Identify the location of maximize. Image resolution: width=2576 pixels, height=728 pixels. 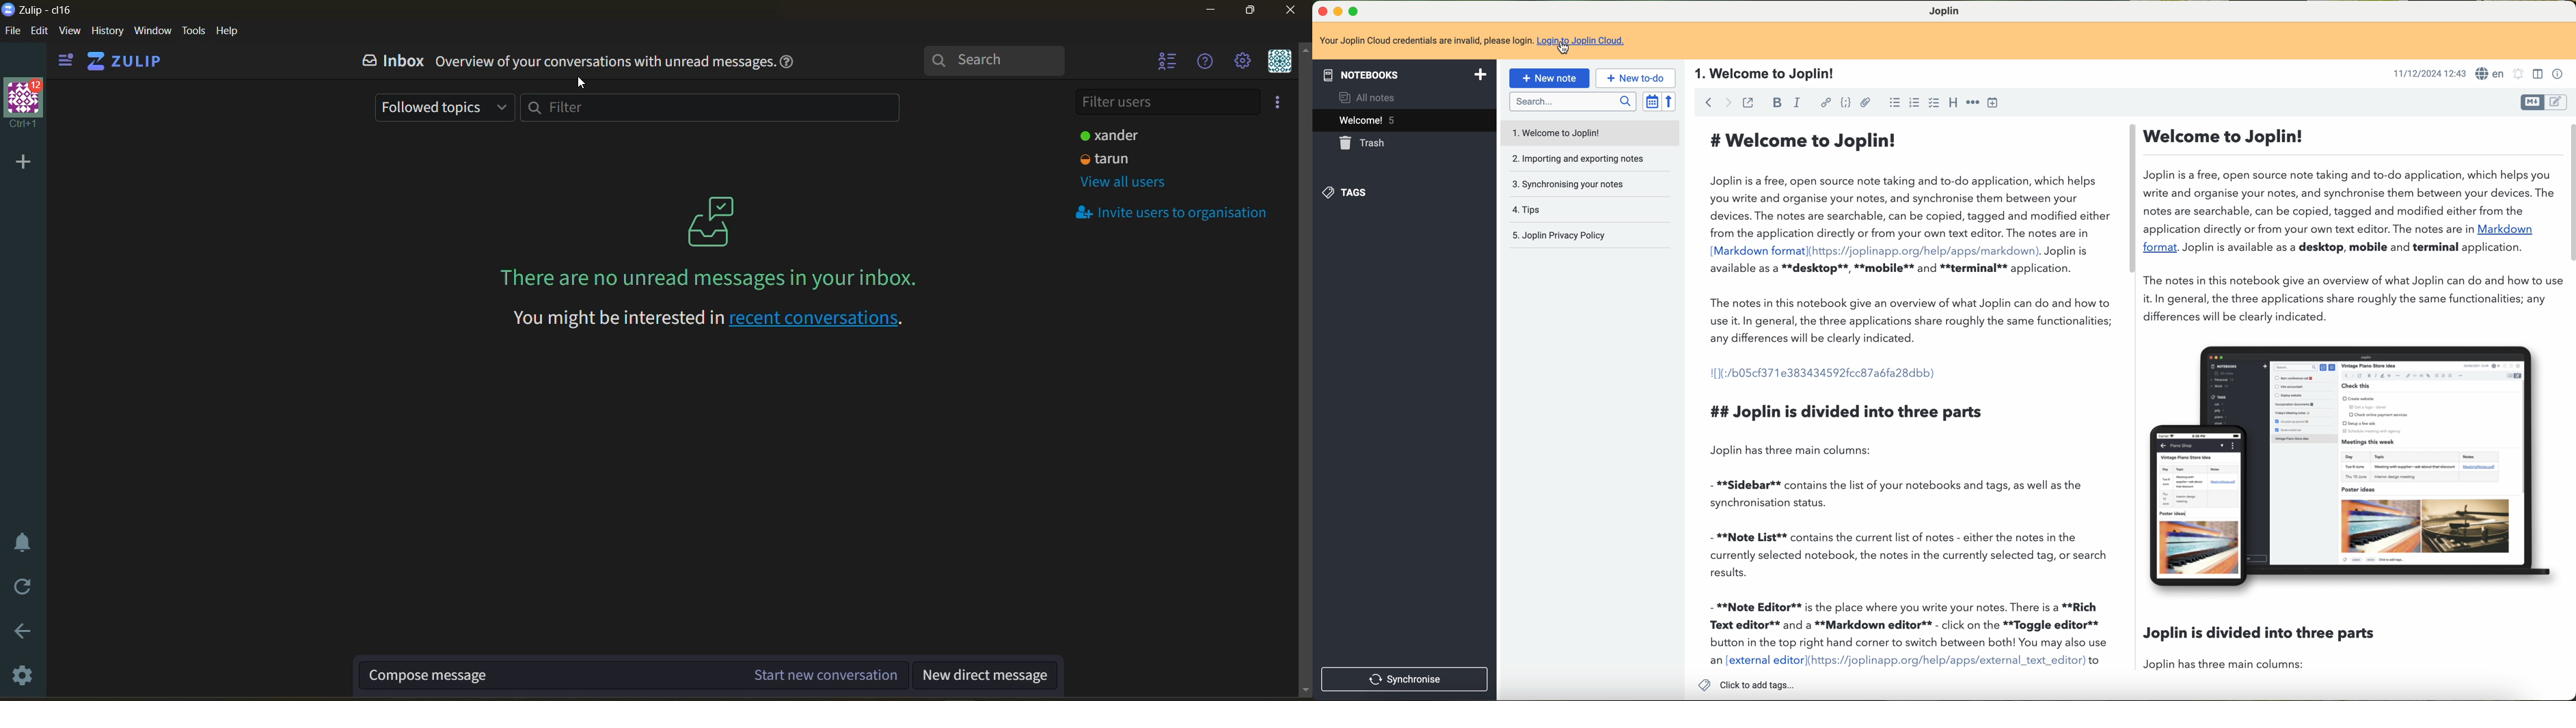
(1357, 12).